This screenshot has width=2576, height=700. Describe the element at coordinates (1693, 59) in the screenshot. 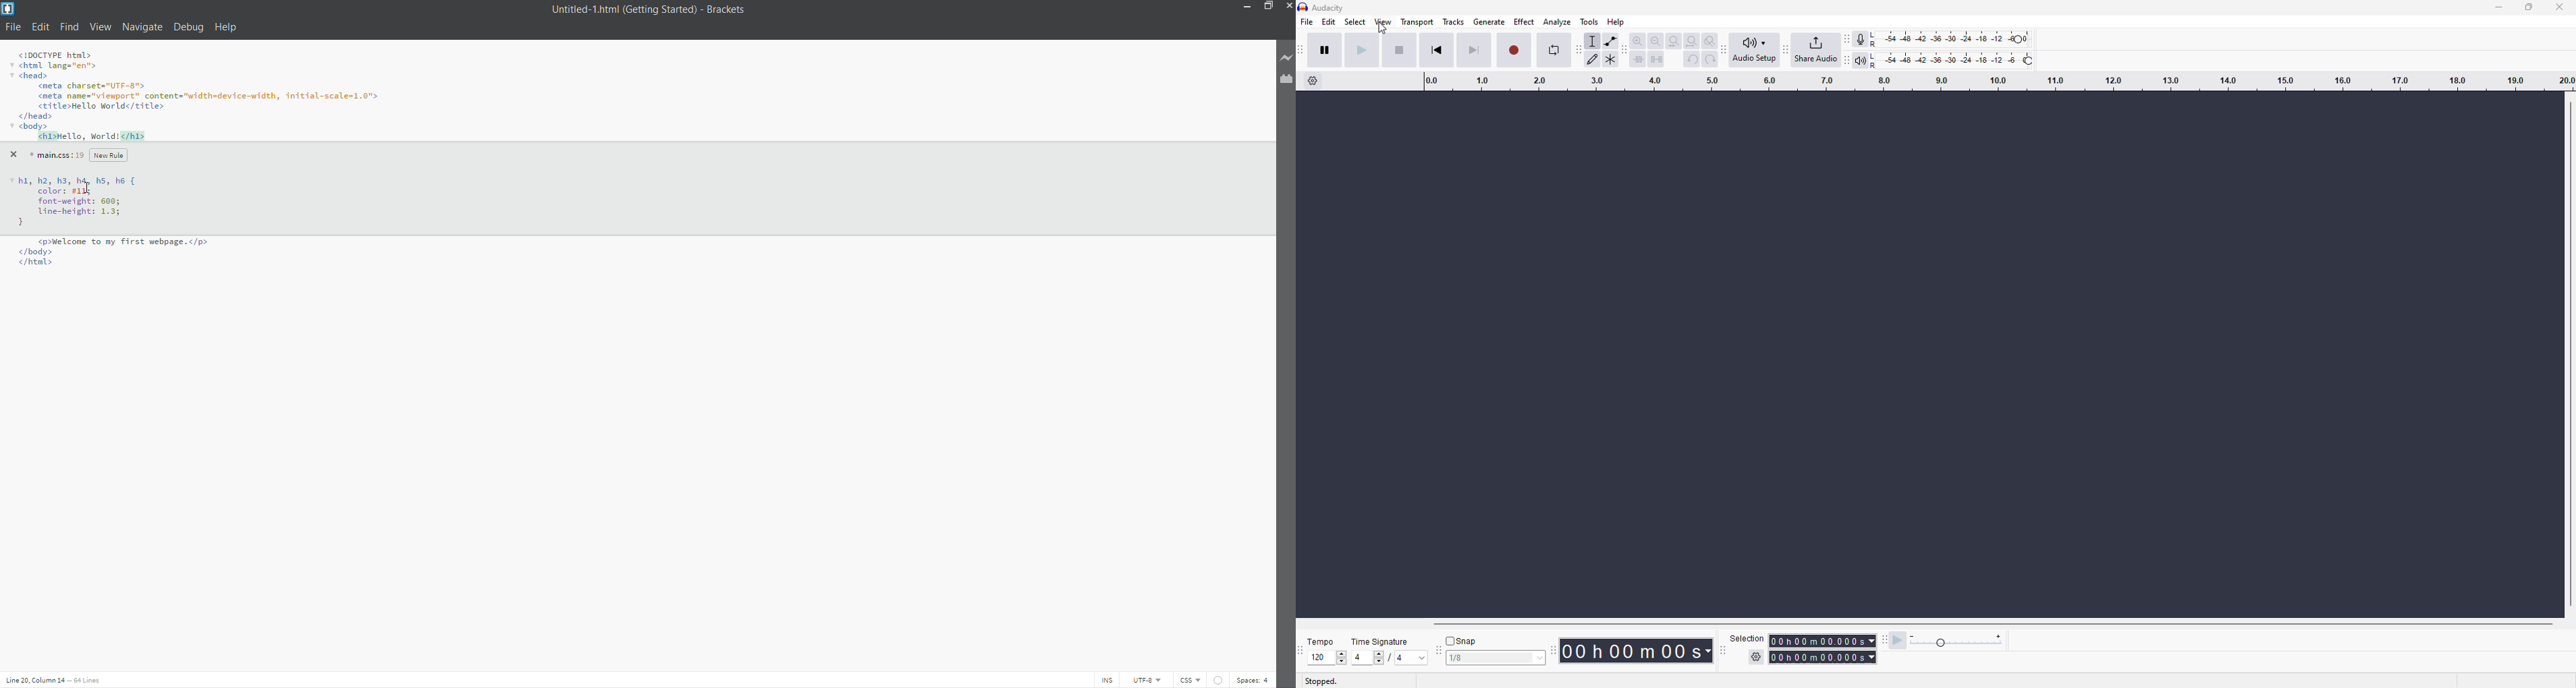

I see `undo` at that location.